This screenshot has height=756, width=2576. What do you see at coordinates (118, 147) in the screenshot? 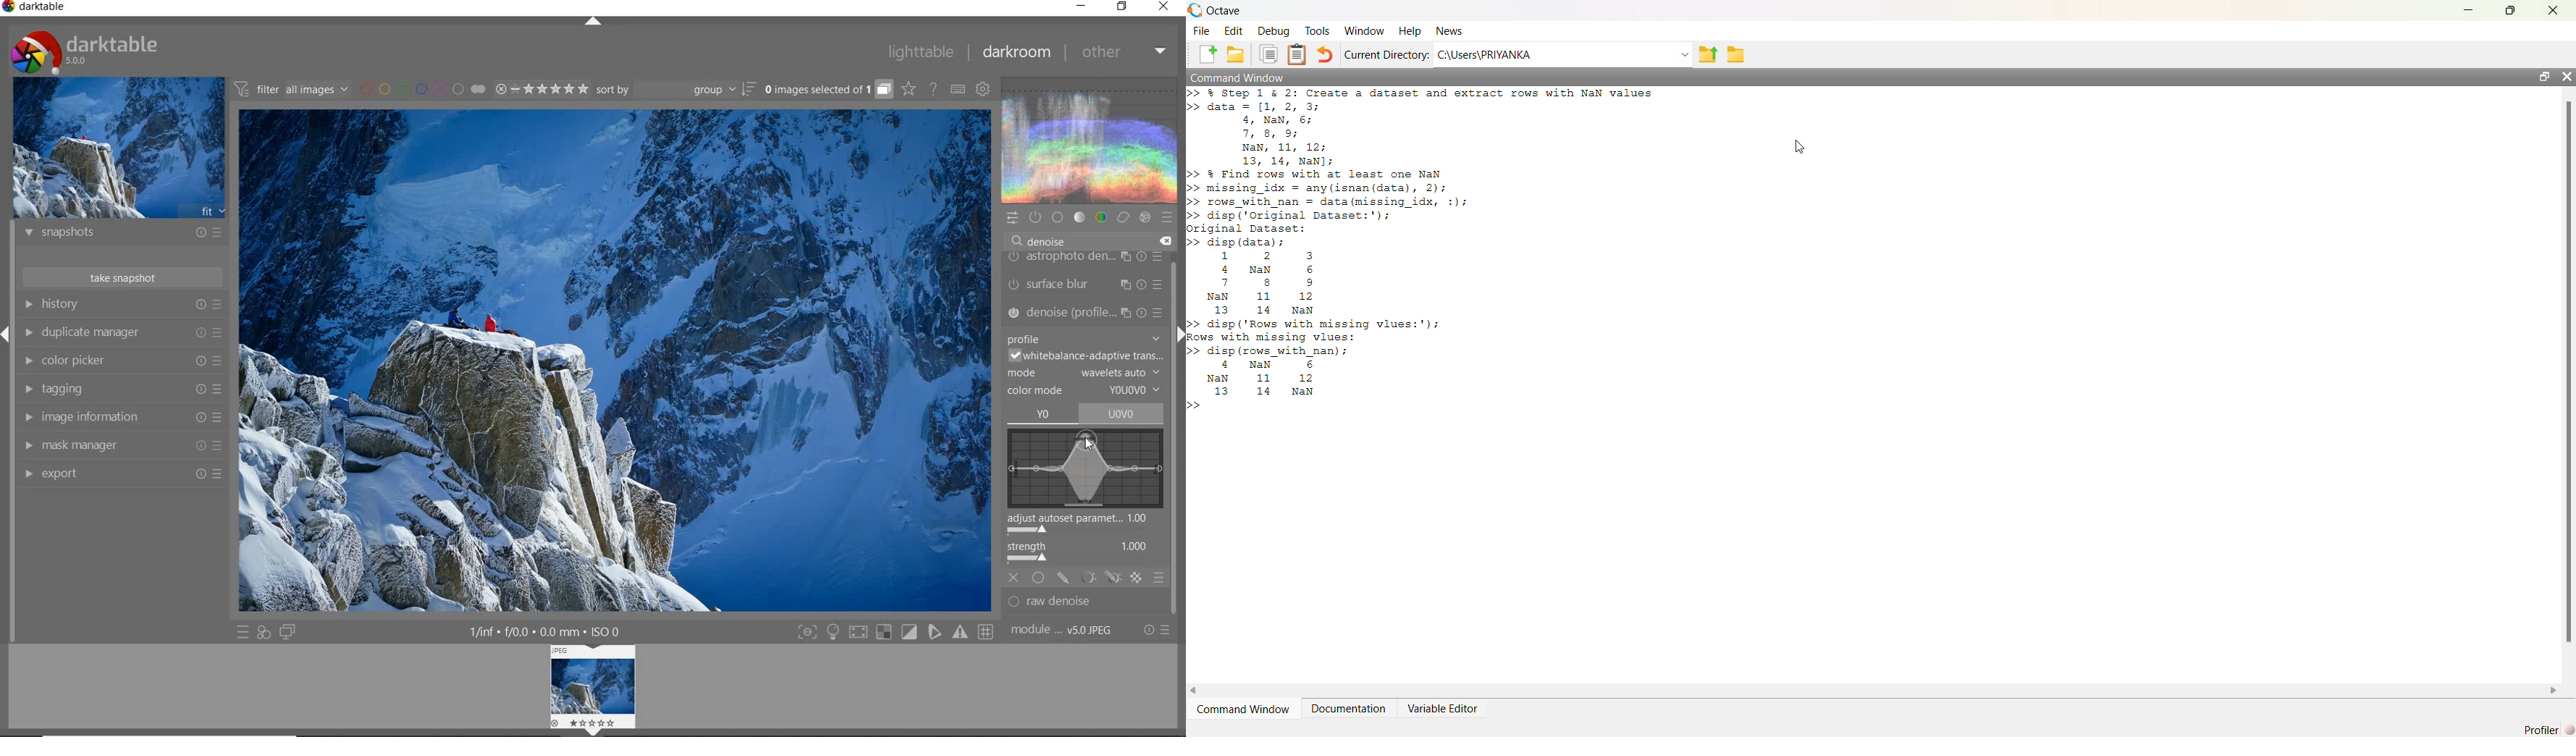
I see `image preview` at bounding box center [118, 147].